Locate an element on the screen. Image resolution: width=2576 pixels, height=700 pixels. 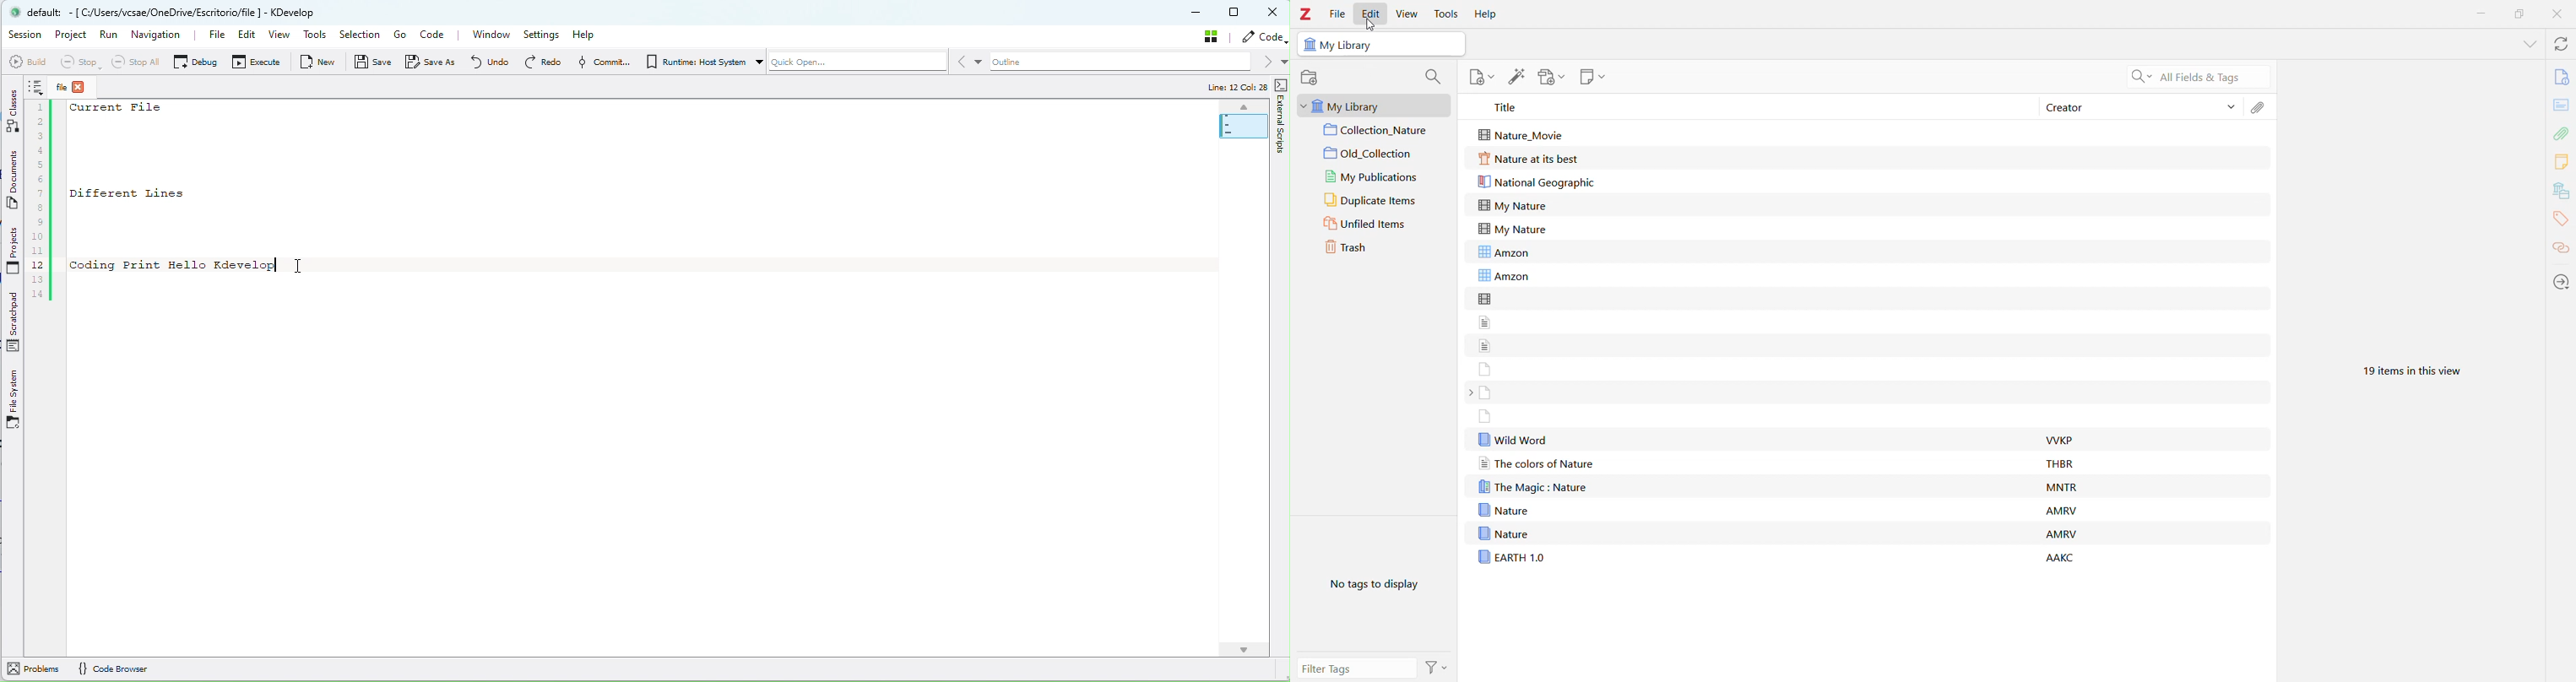
THBR is located at coordinates (2060, 464).